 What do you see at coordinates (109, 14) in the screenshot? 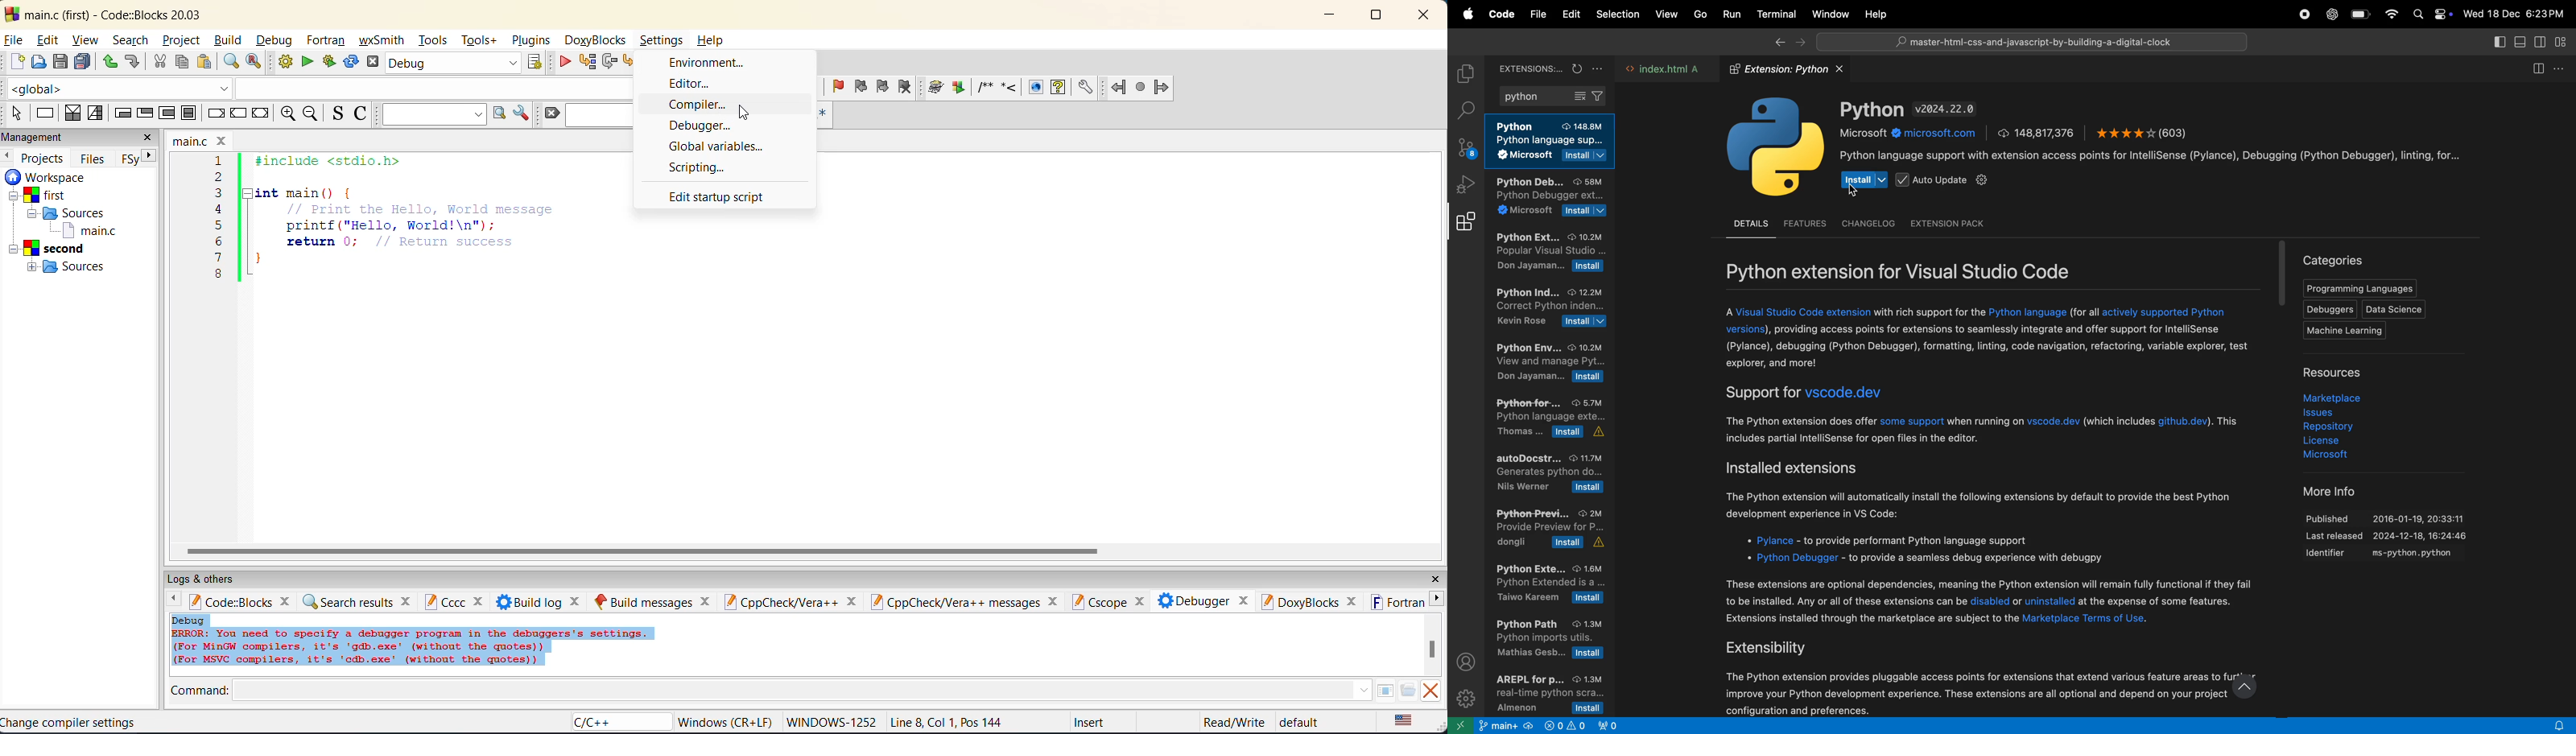
I see `main.c (first) - Code::Blocks 20.03` at bounding box center [109, 14].